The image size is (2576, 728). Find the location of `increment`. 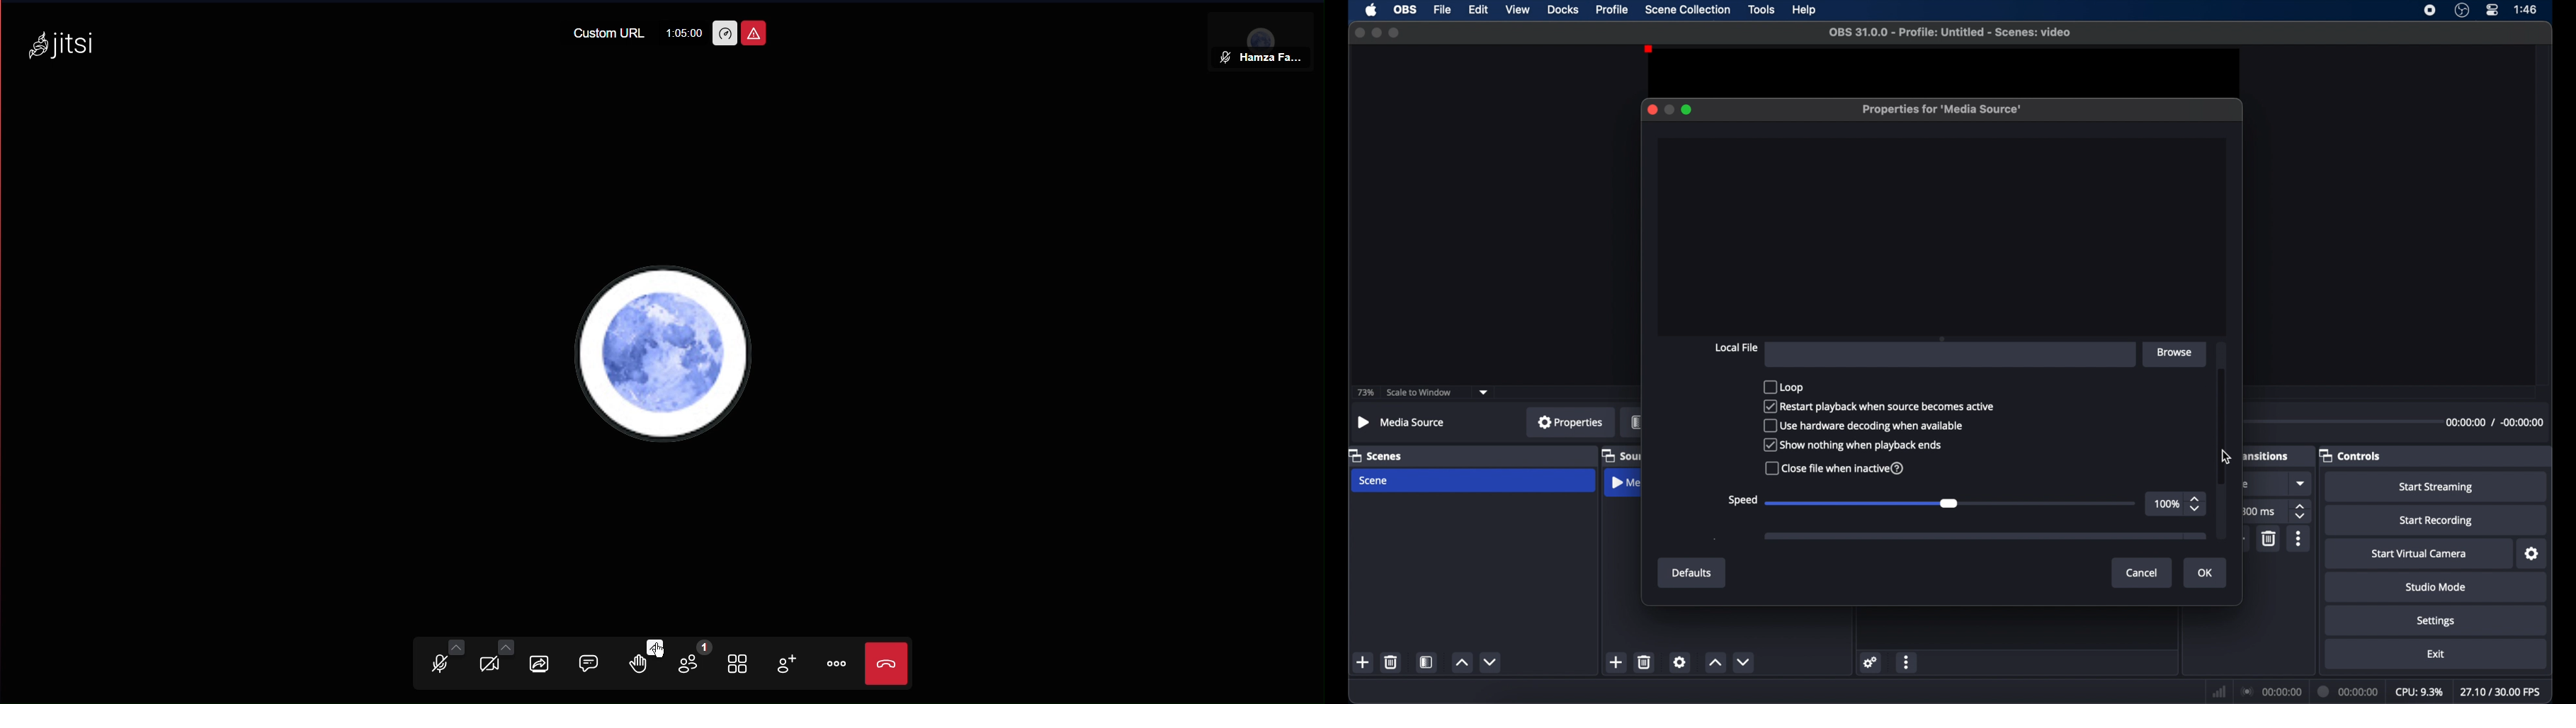

increment is located at coordinates (1462, 662).